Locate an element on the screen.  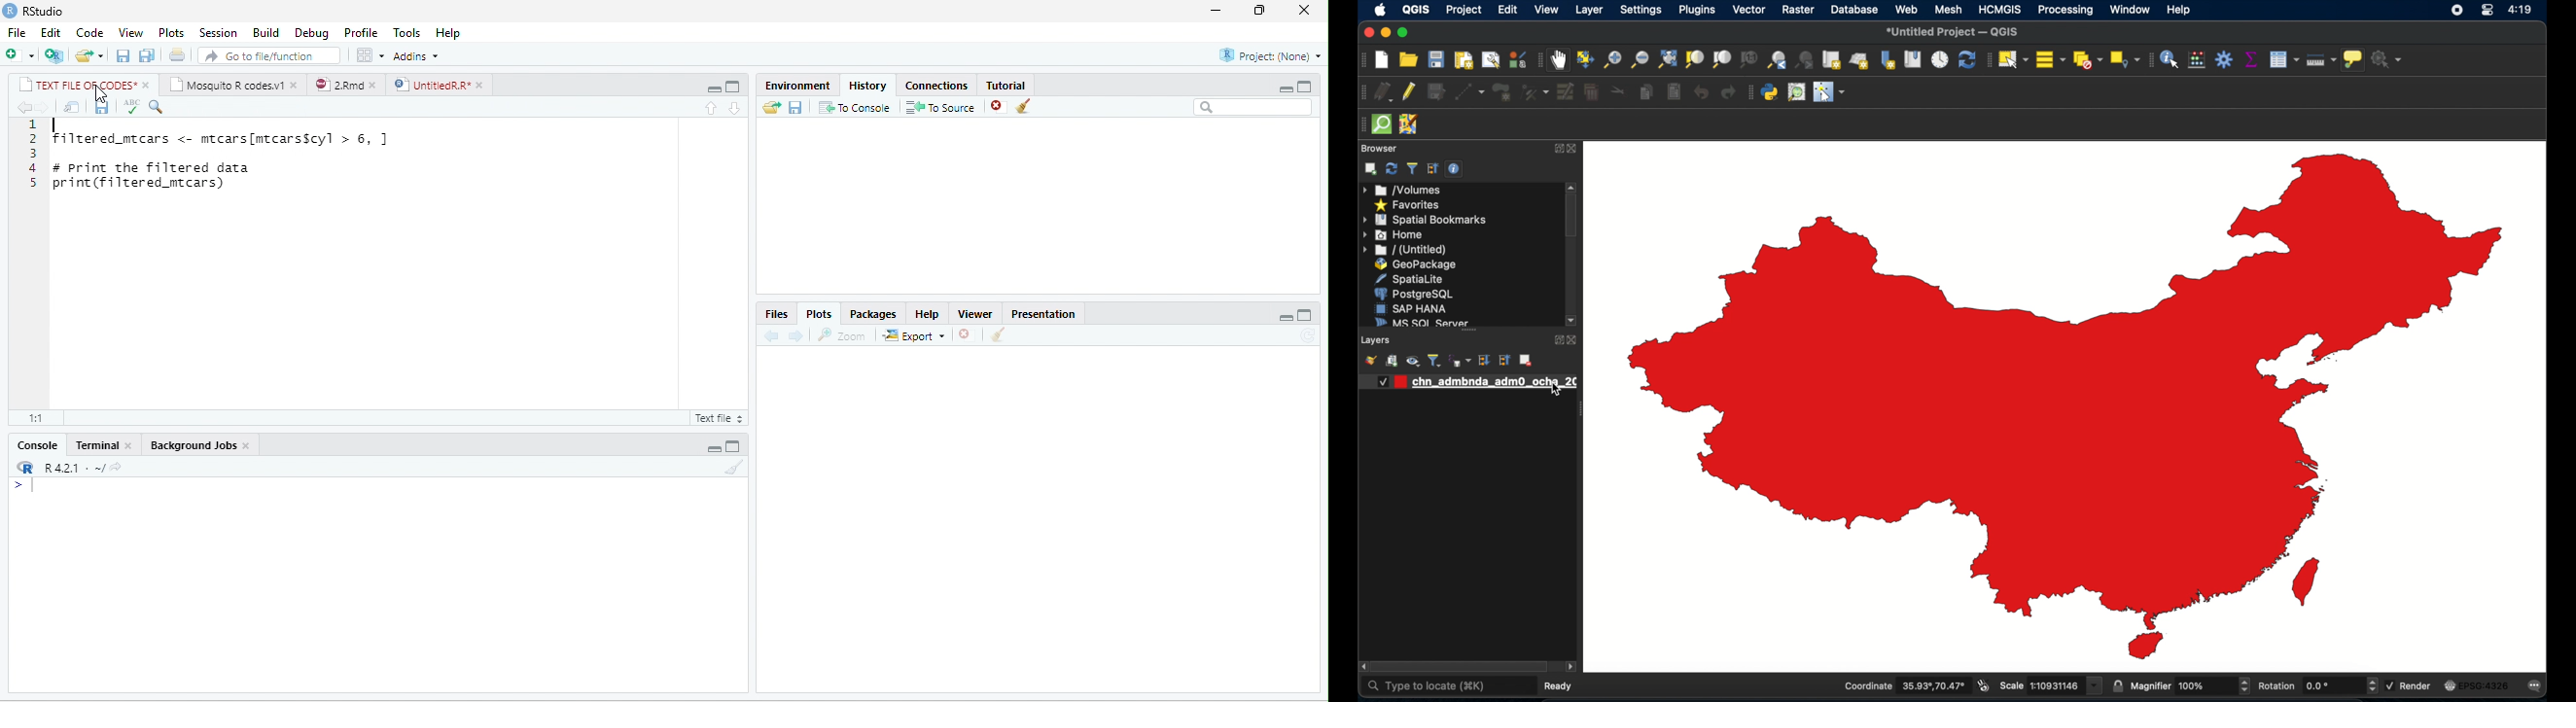
zoom full is located at coordinates (1665, 59).